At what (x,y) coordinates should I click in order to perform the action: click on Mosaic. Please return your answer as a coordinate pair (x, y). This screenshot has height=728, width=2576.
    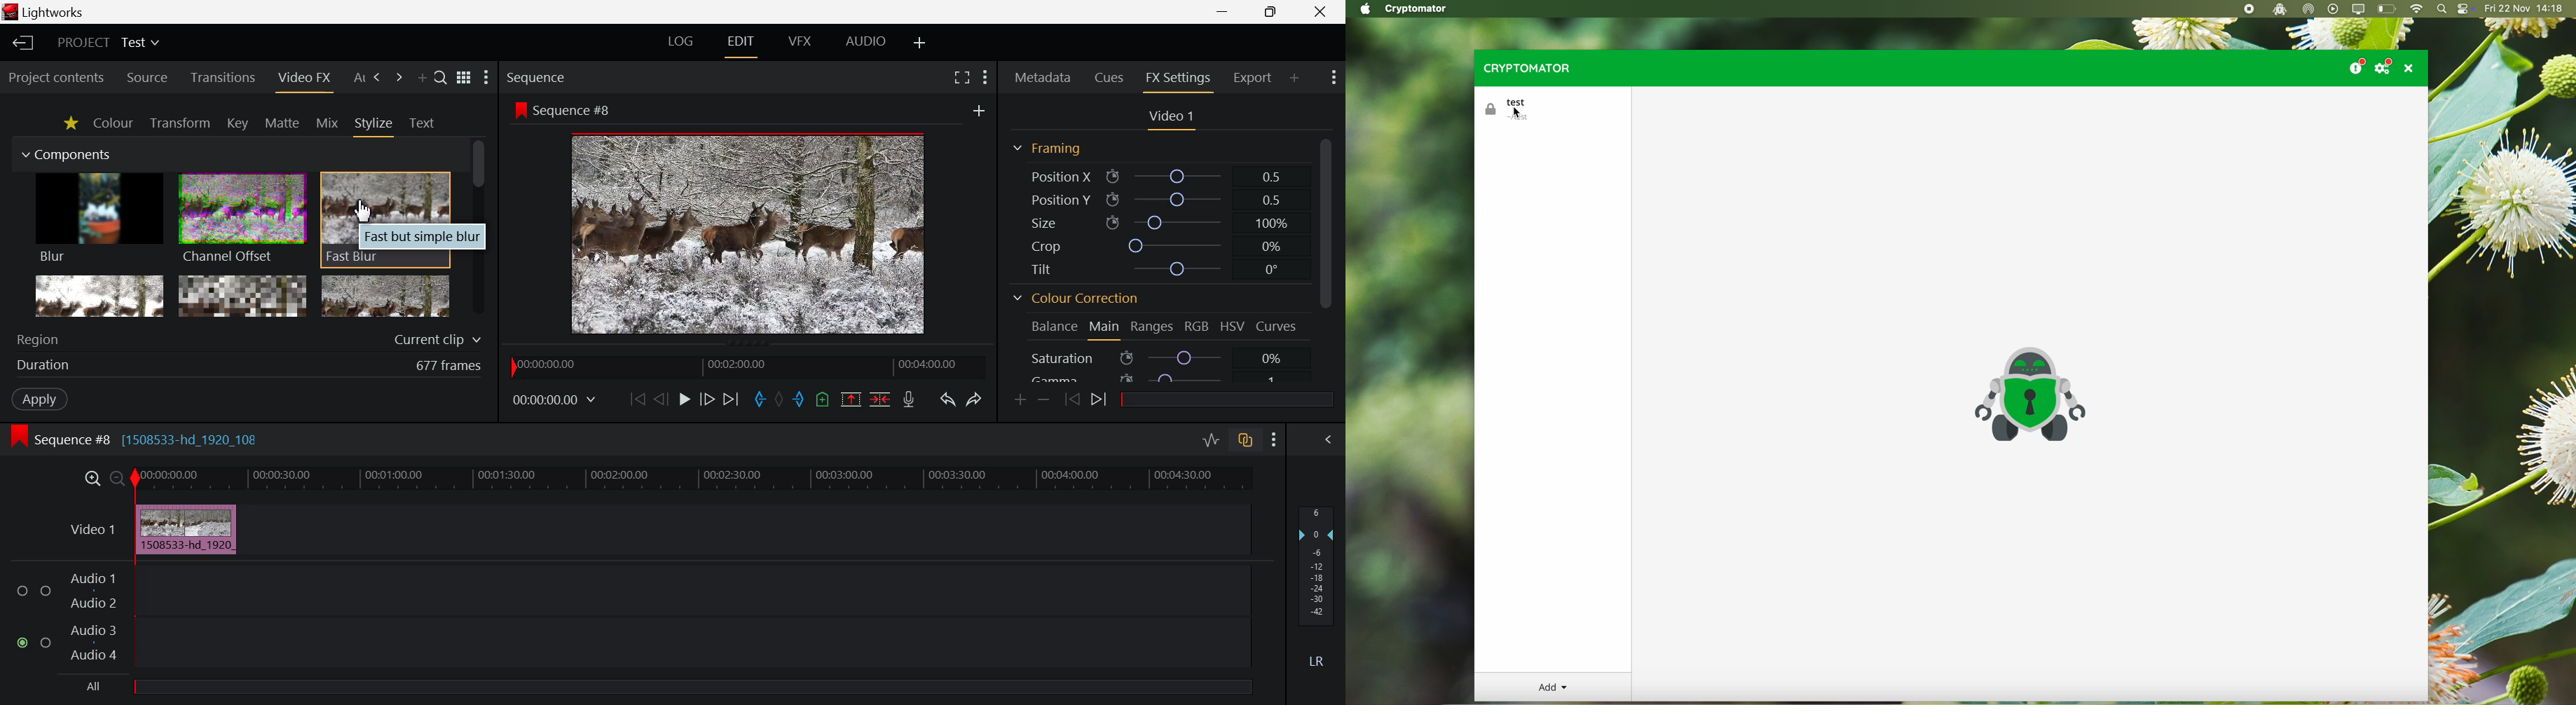
    Looking at the image, I should click on (242, 296).